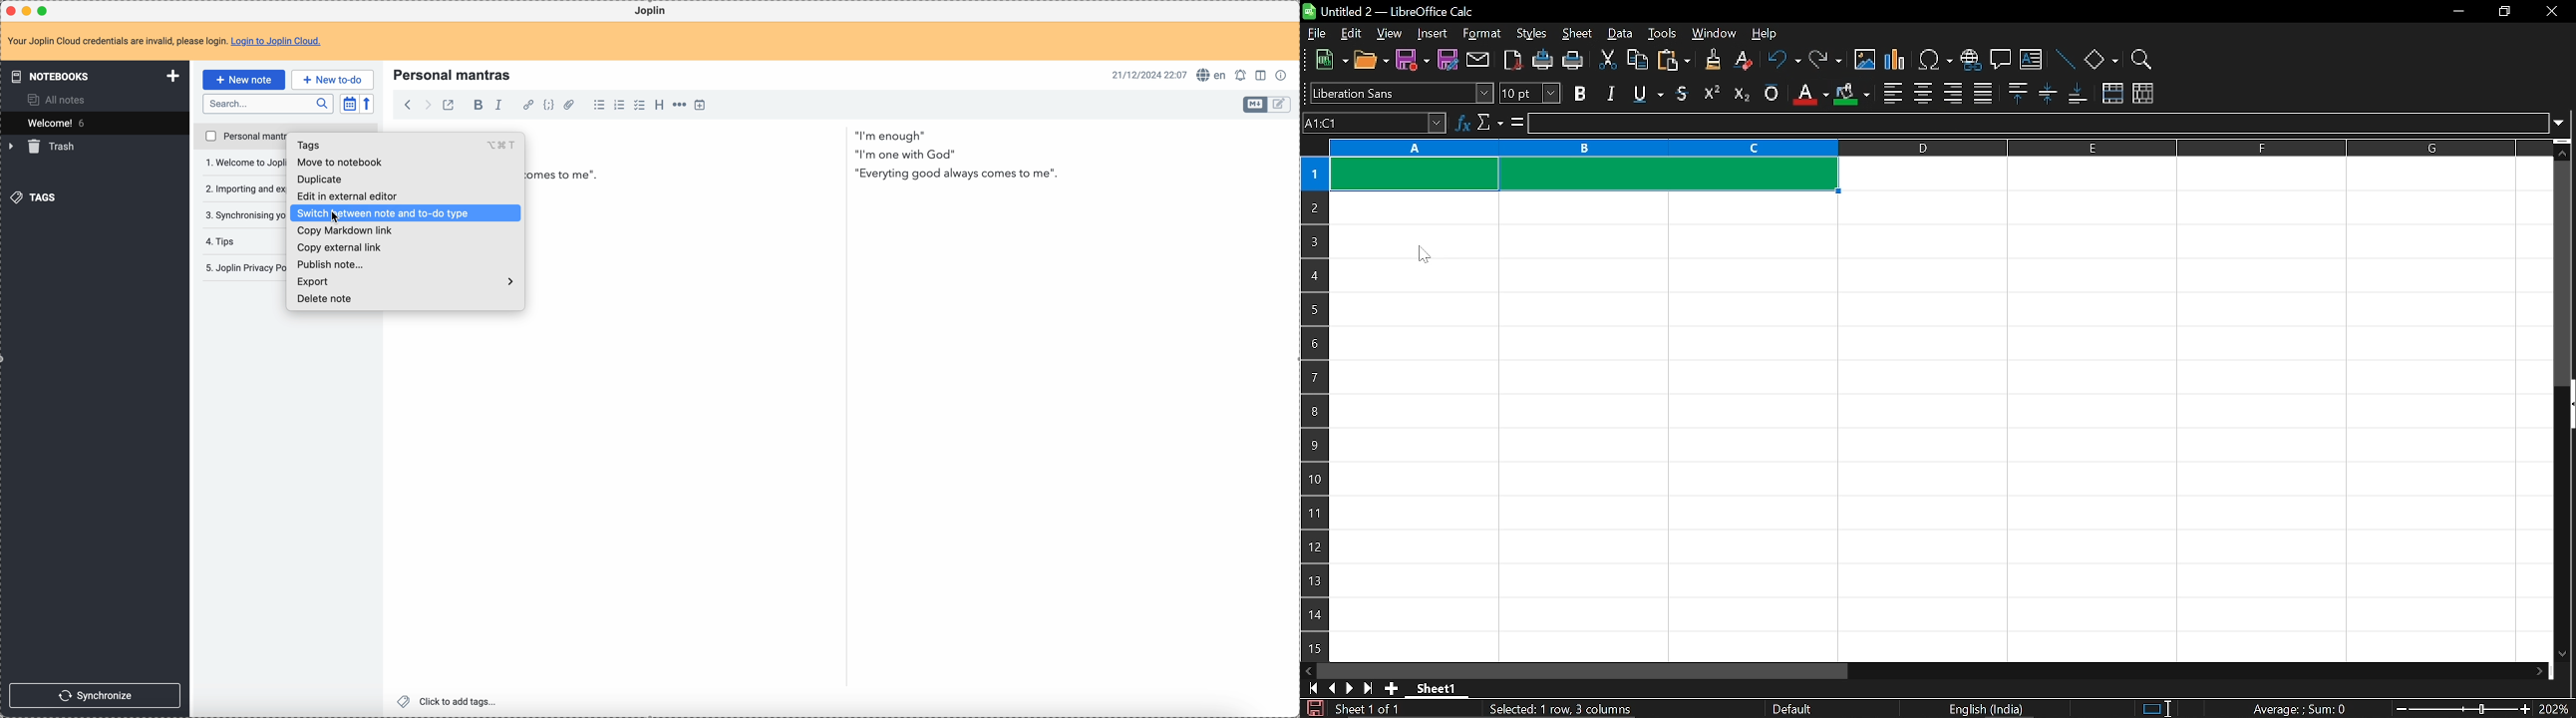 The width and height of the screenshot is (2576, 728). I want to click on justified, so click(1983, 92).